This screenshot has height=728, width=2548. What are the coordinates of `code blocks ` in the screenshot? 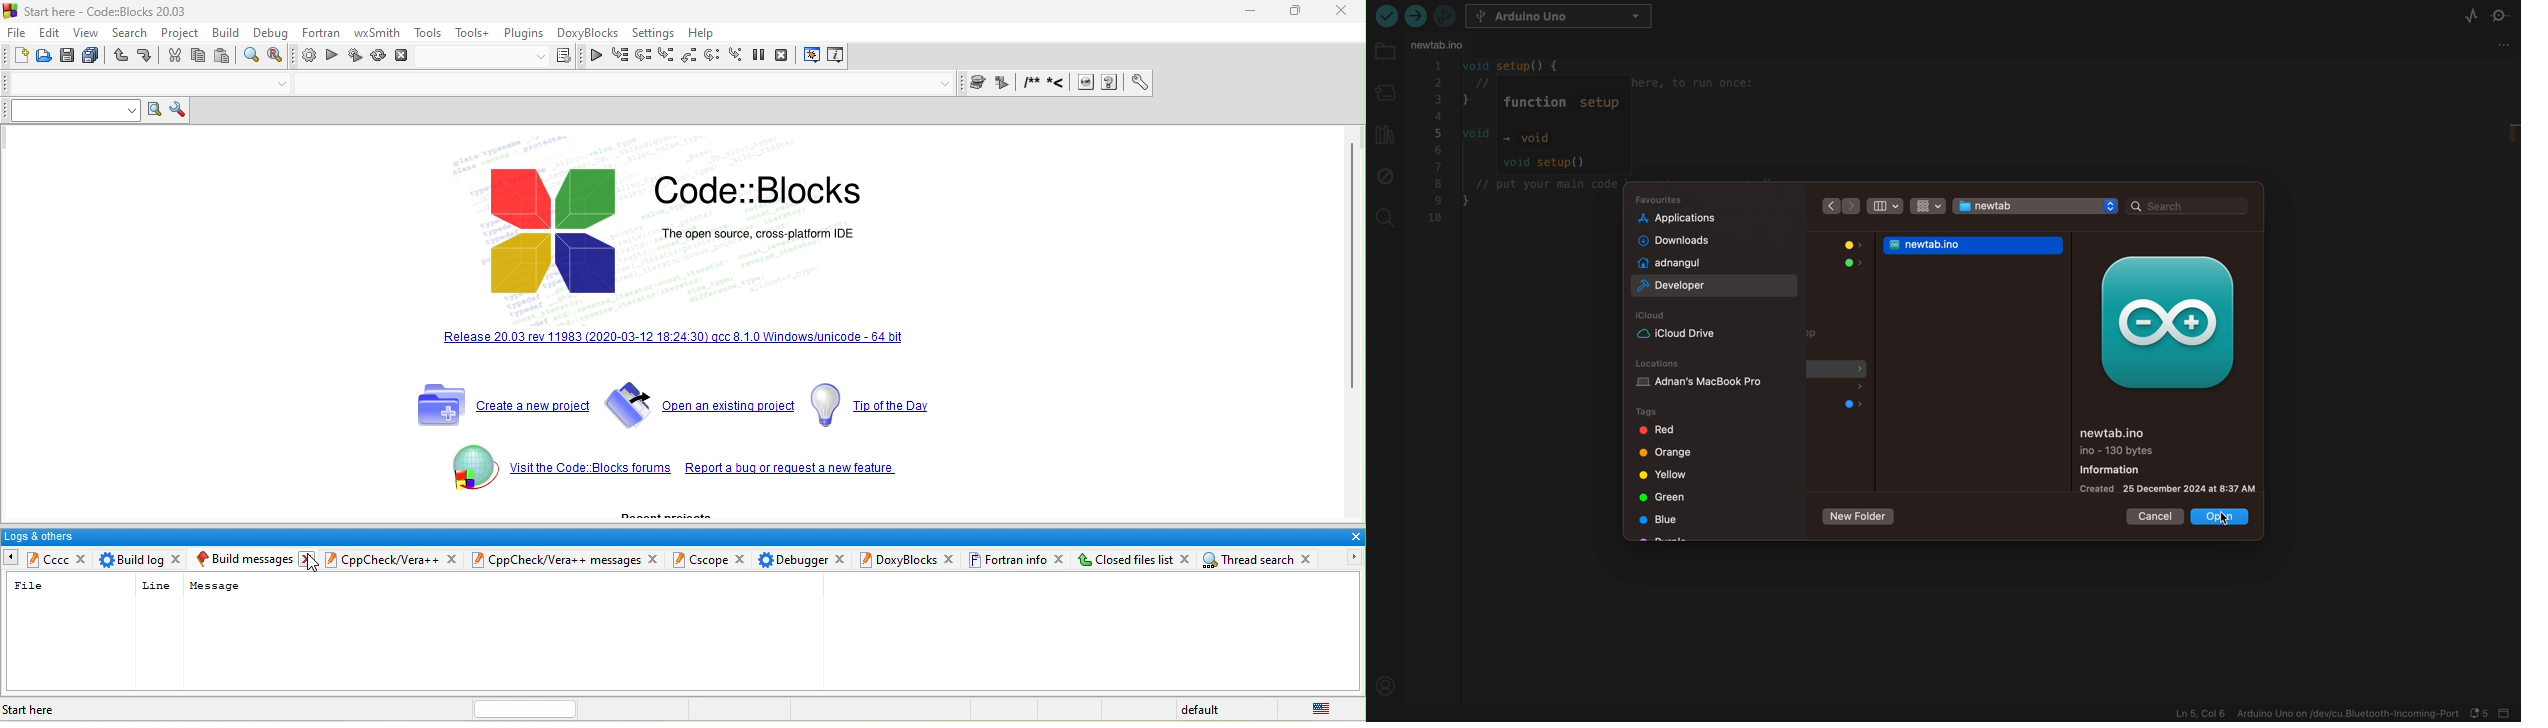 It's located at (758, 191).